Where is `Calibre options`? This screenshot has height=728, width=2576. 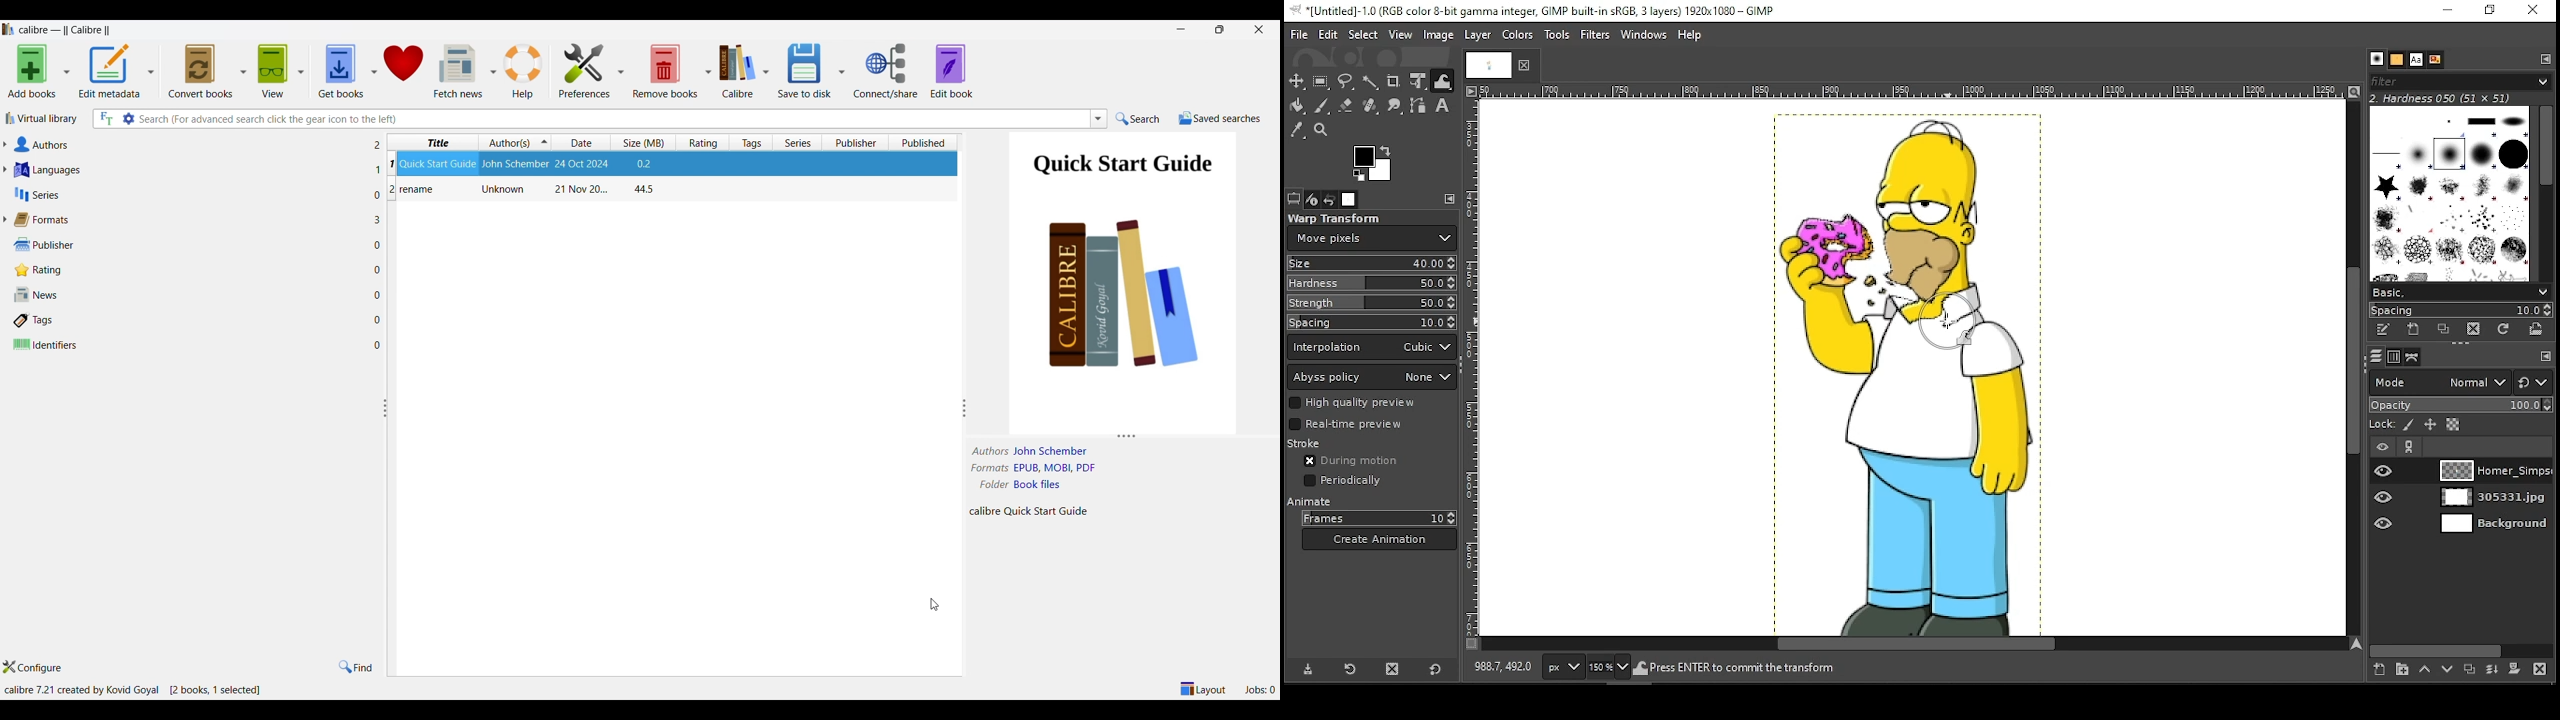 Calibre options is located at coordinates (765, 72).